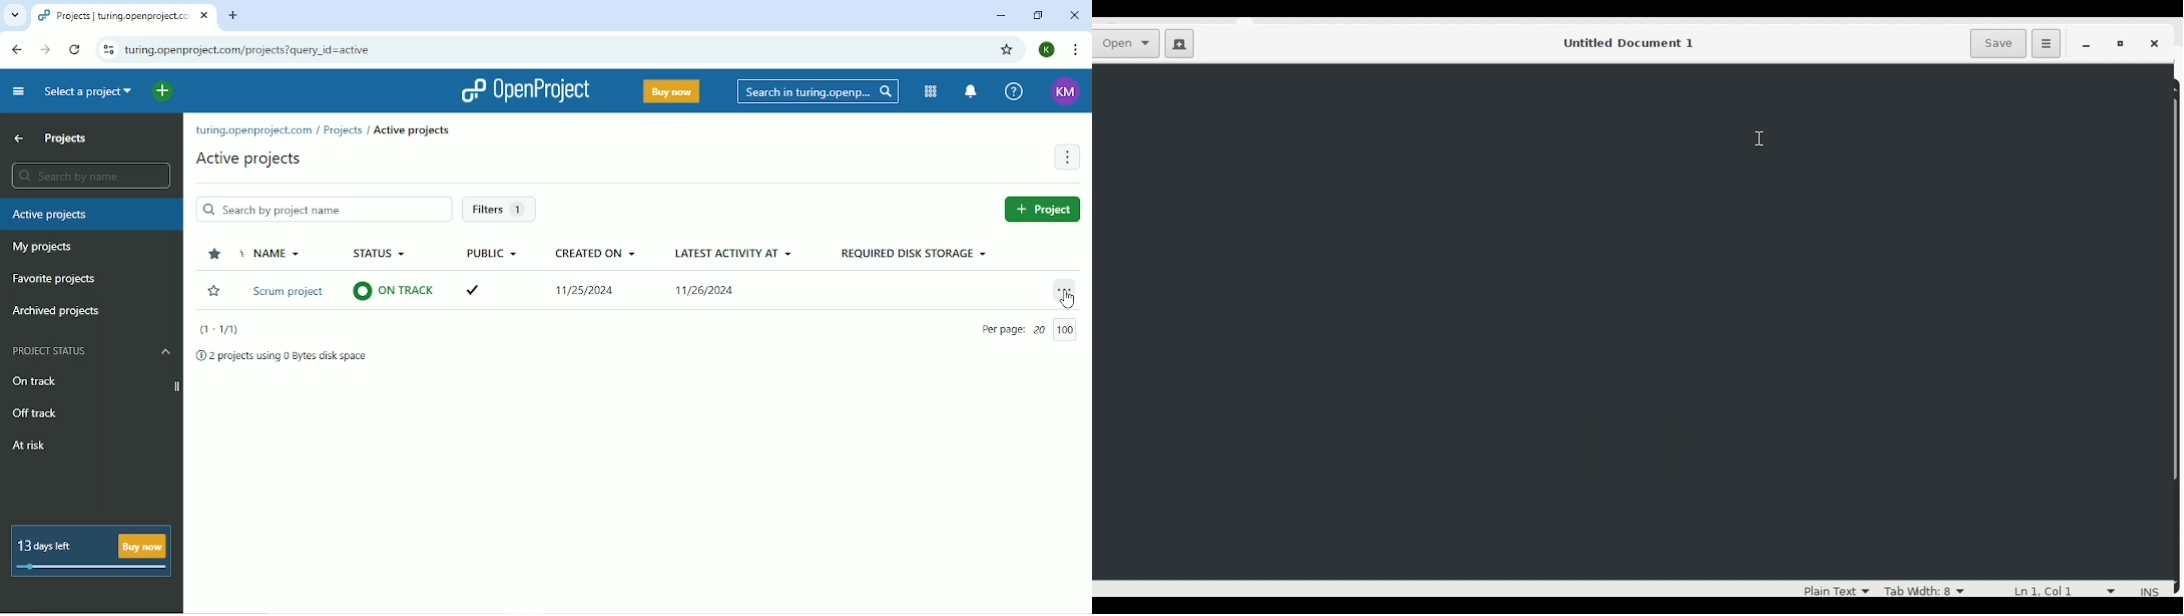 The image size is (2184, 616). Describe the element at coordinates (29, 446) in the screenshot. I see `At risk` at that location.